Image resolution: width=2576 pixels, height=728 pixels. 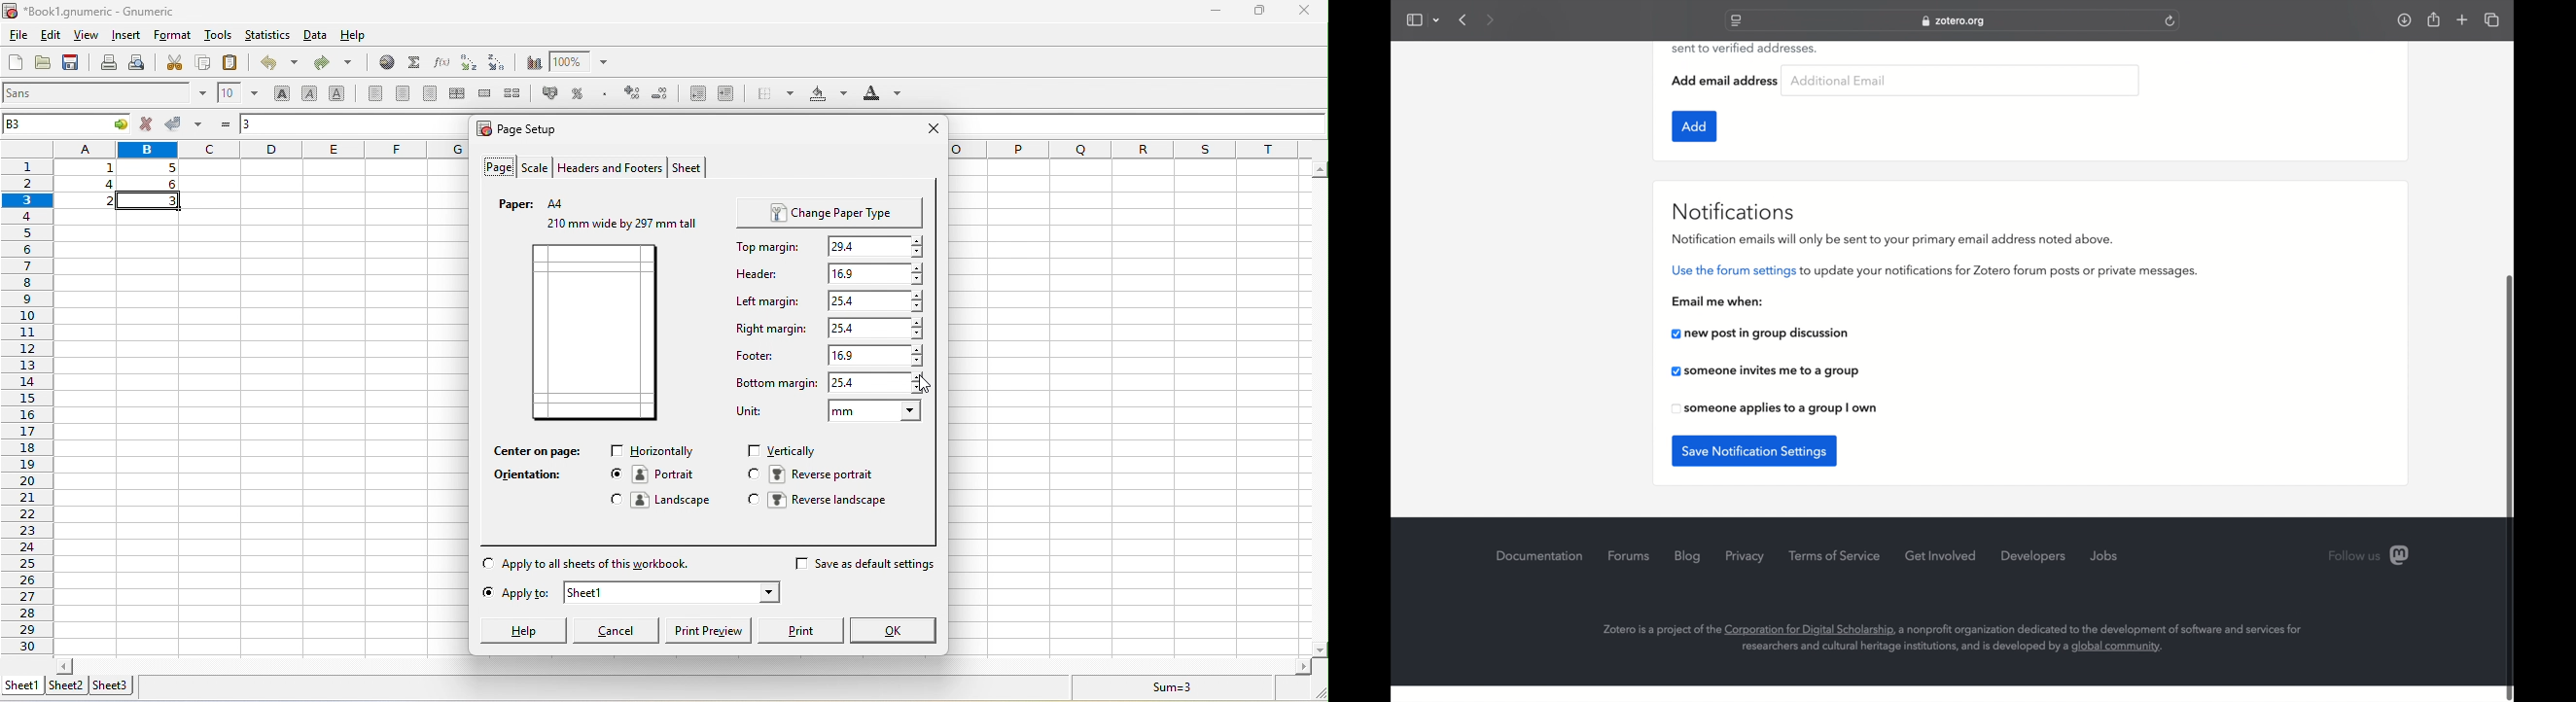 What do you see at coordinates (829, 505) in the screenshot?
I see `reverse landscape` at bounding box center [829, 505].